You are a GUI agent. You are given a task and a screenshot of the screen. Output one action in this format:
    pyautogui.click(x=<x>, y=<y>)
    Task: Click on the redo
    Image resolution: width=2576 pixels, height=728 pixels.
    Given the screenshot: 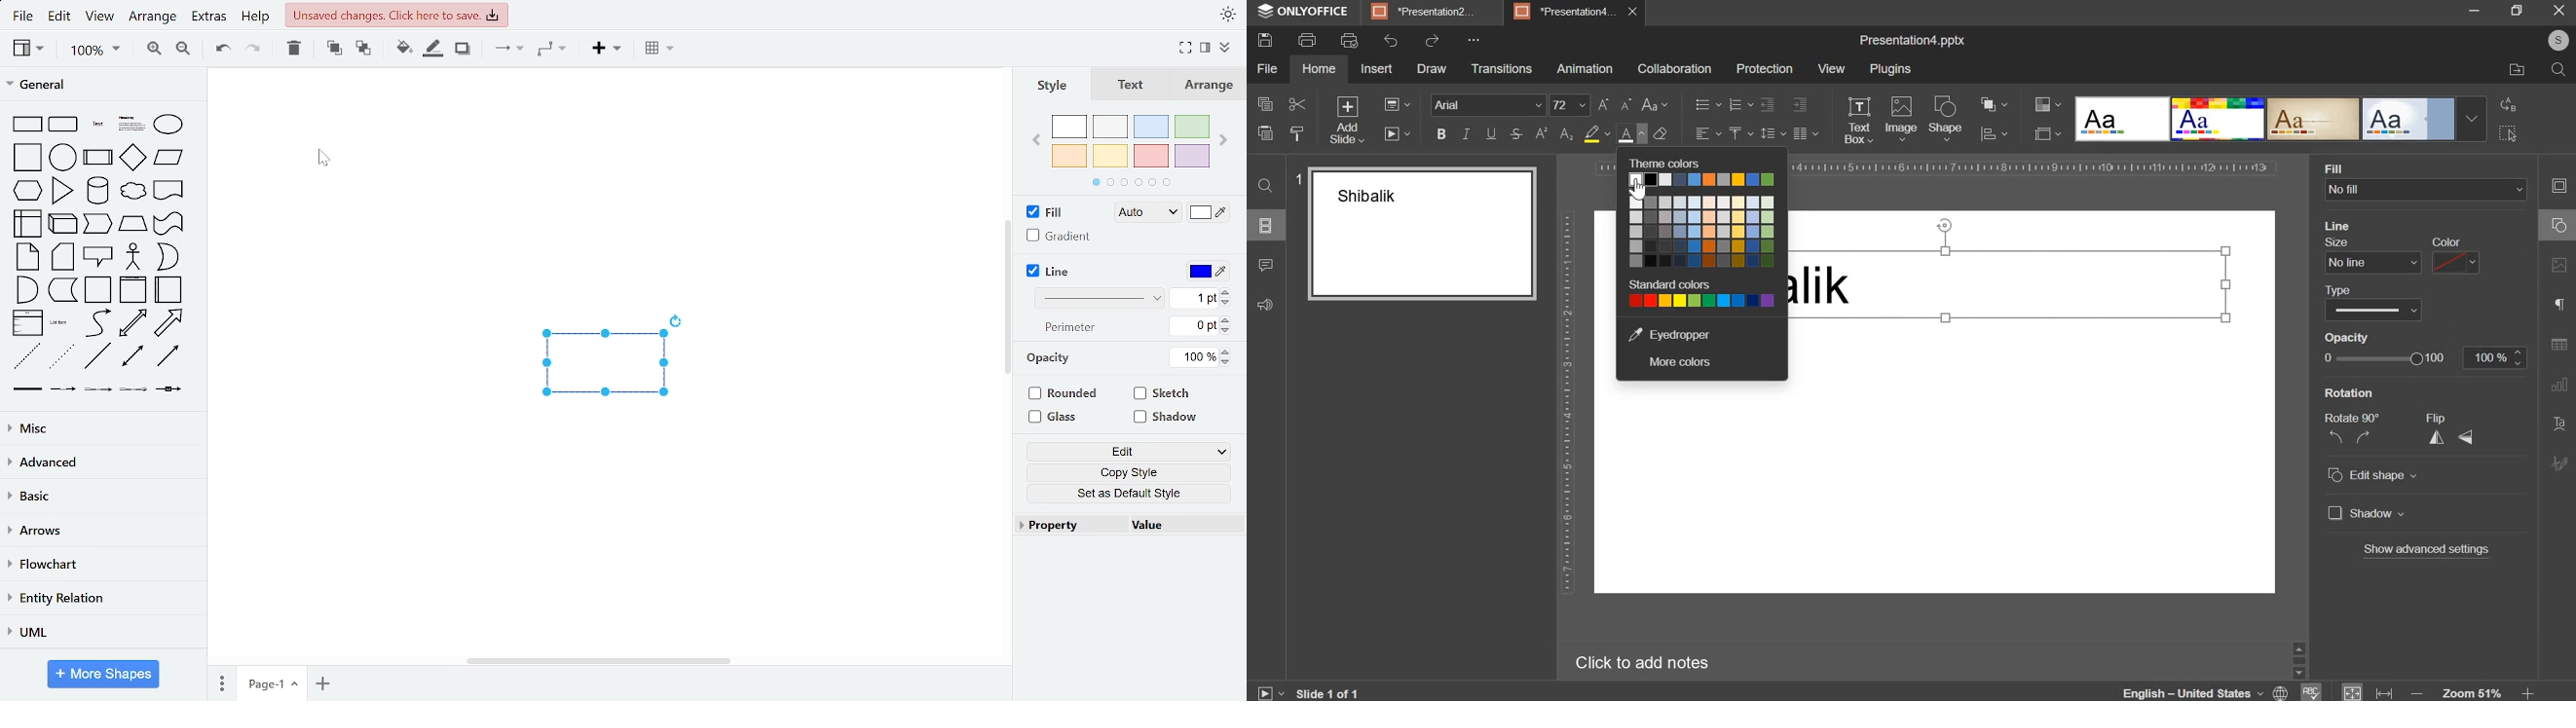 What is the action you would take?
    pyautogui.click(x=252, y=51)
    